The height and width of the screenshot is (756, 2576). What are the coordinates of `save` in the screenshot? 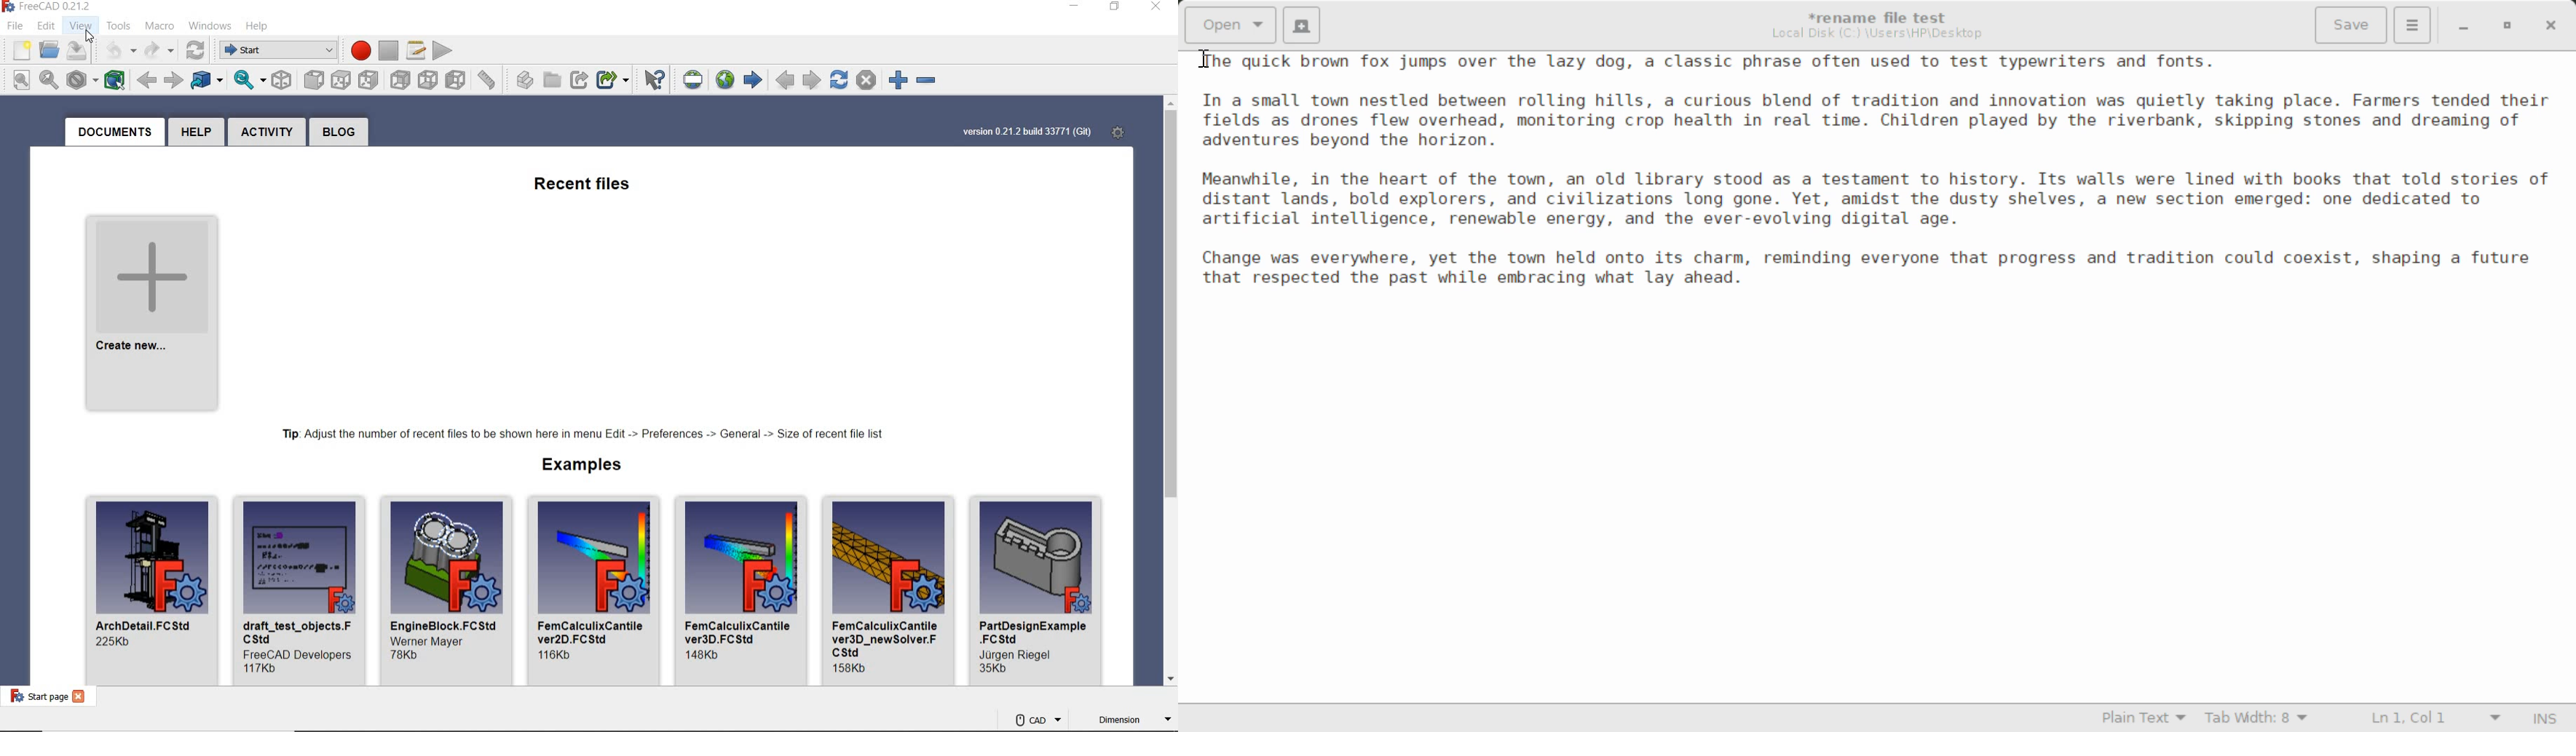 It's located at (76, 51).